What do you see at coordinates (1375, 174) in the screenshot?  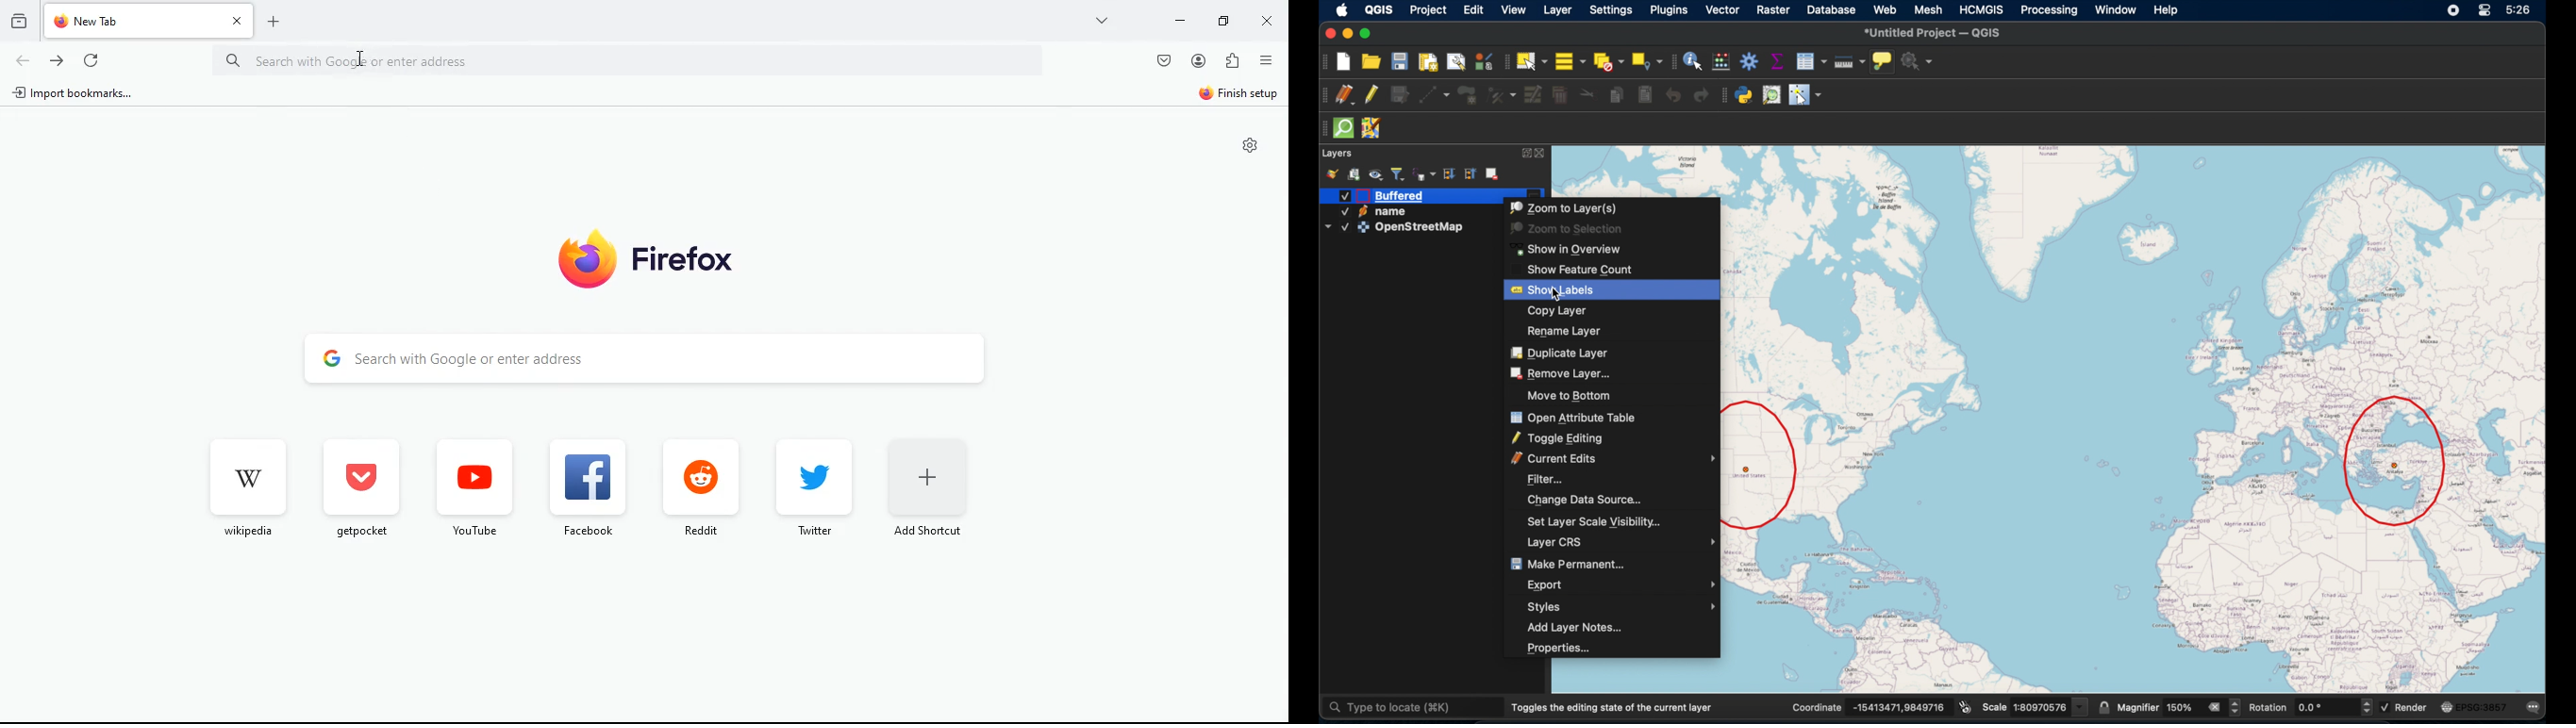 I see `manage map theme` at bounding box center [1375, 174].